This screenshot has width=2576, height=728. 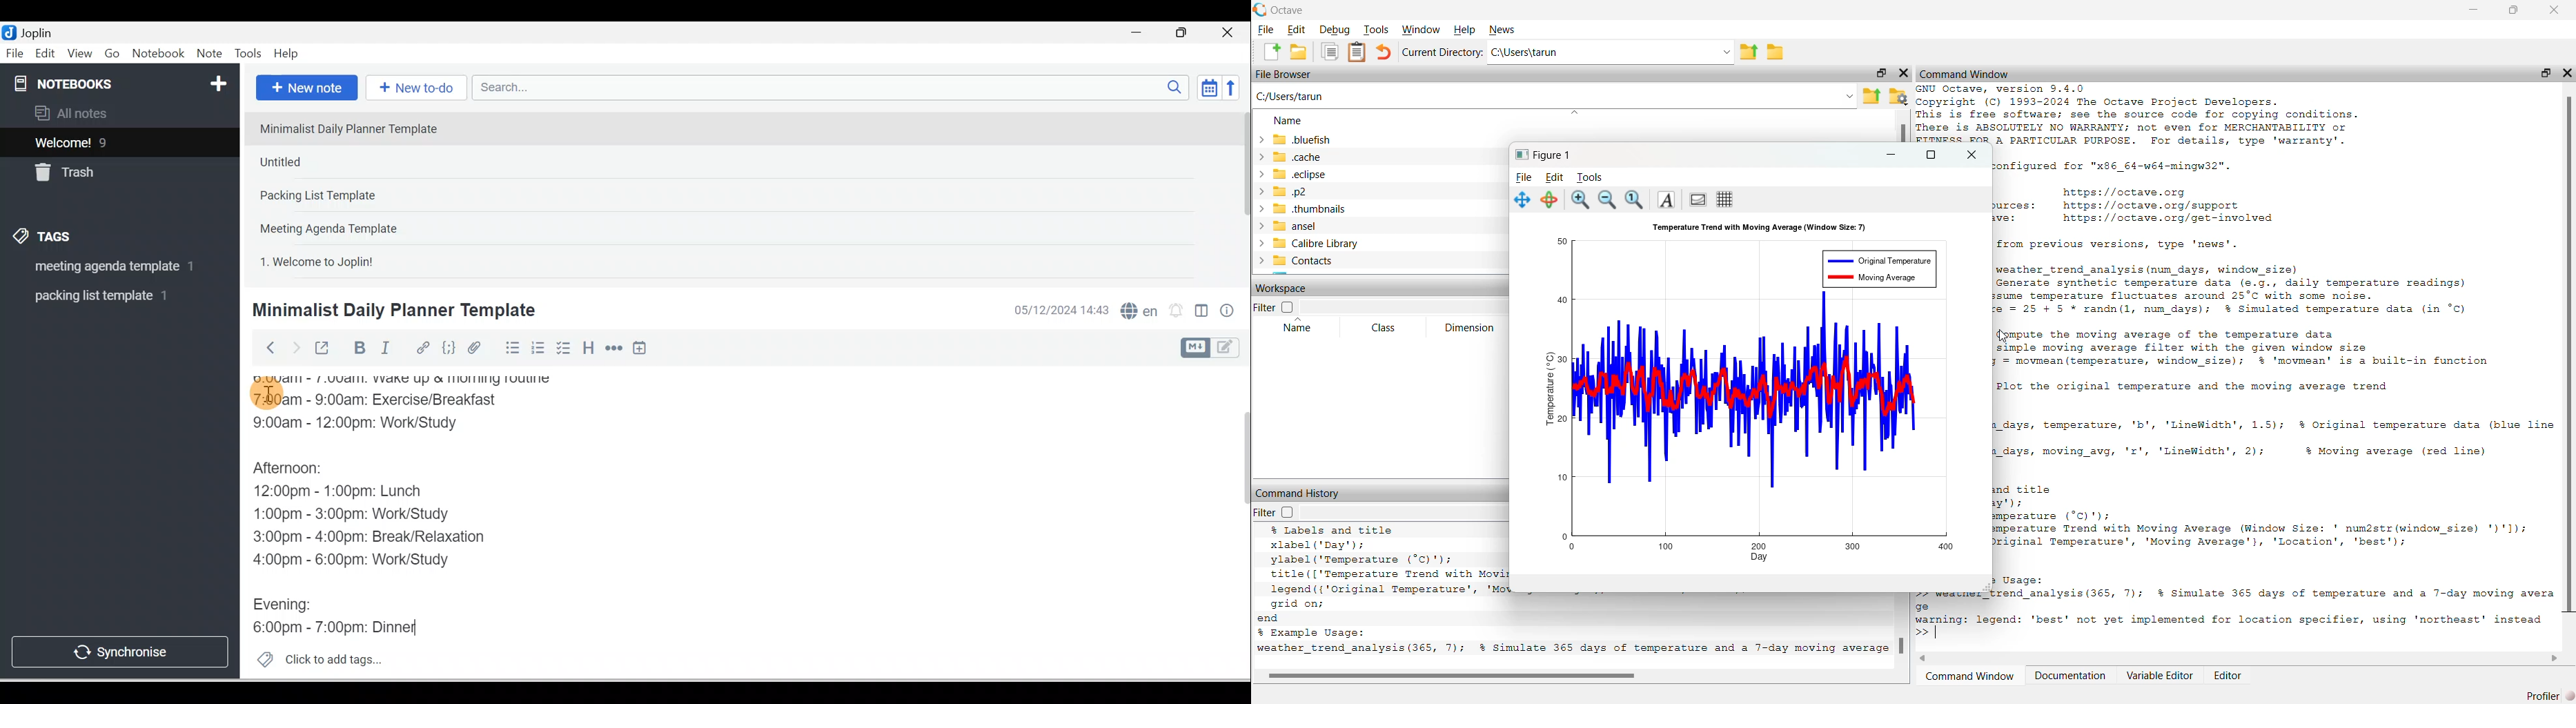 I want to click on Note 4, so click(x=347, y=226).